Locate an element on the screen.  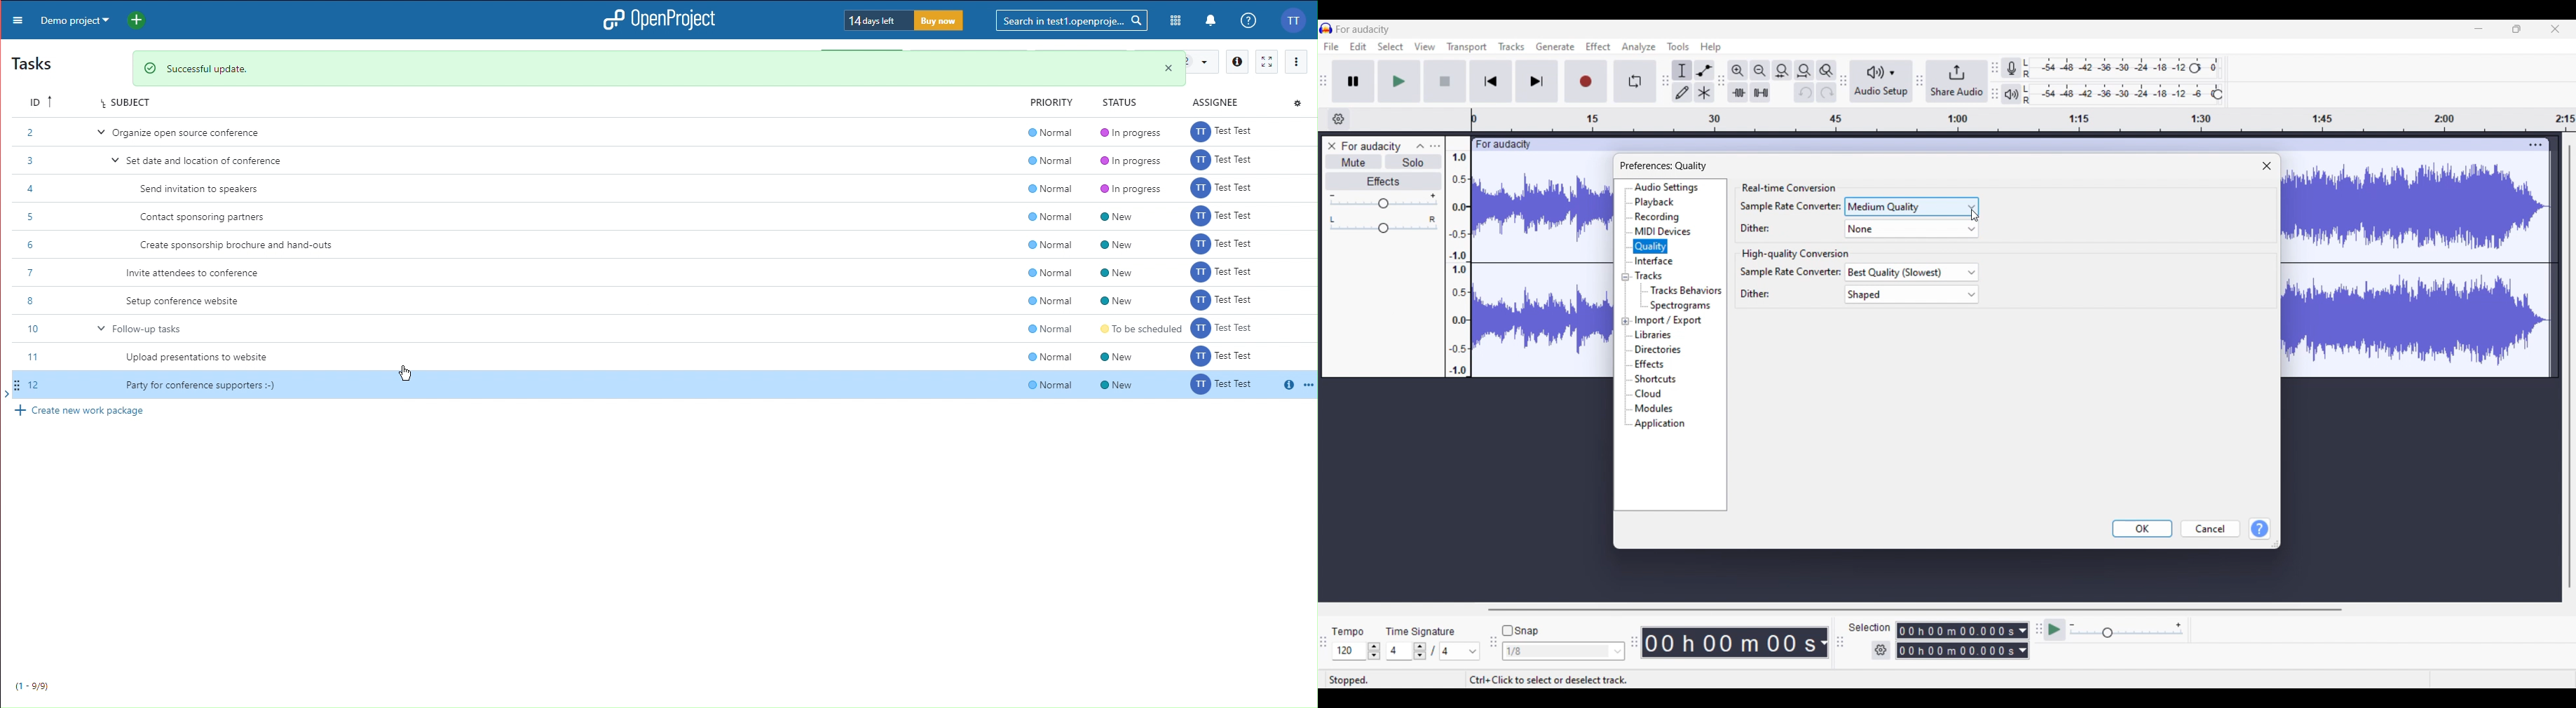
Scale to change playback speed is located at coordinates (2127, 630).